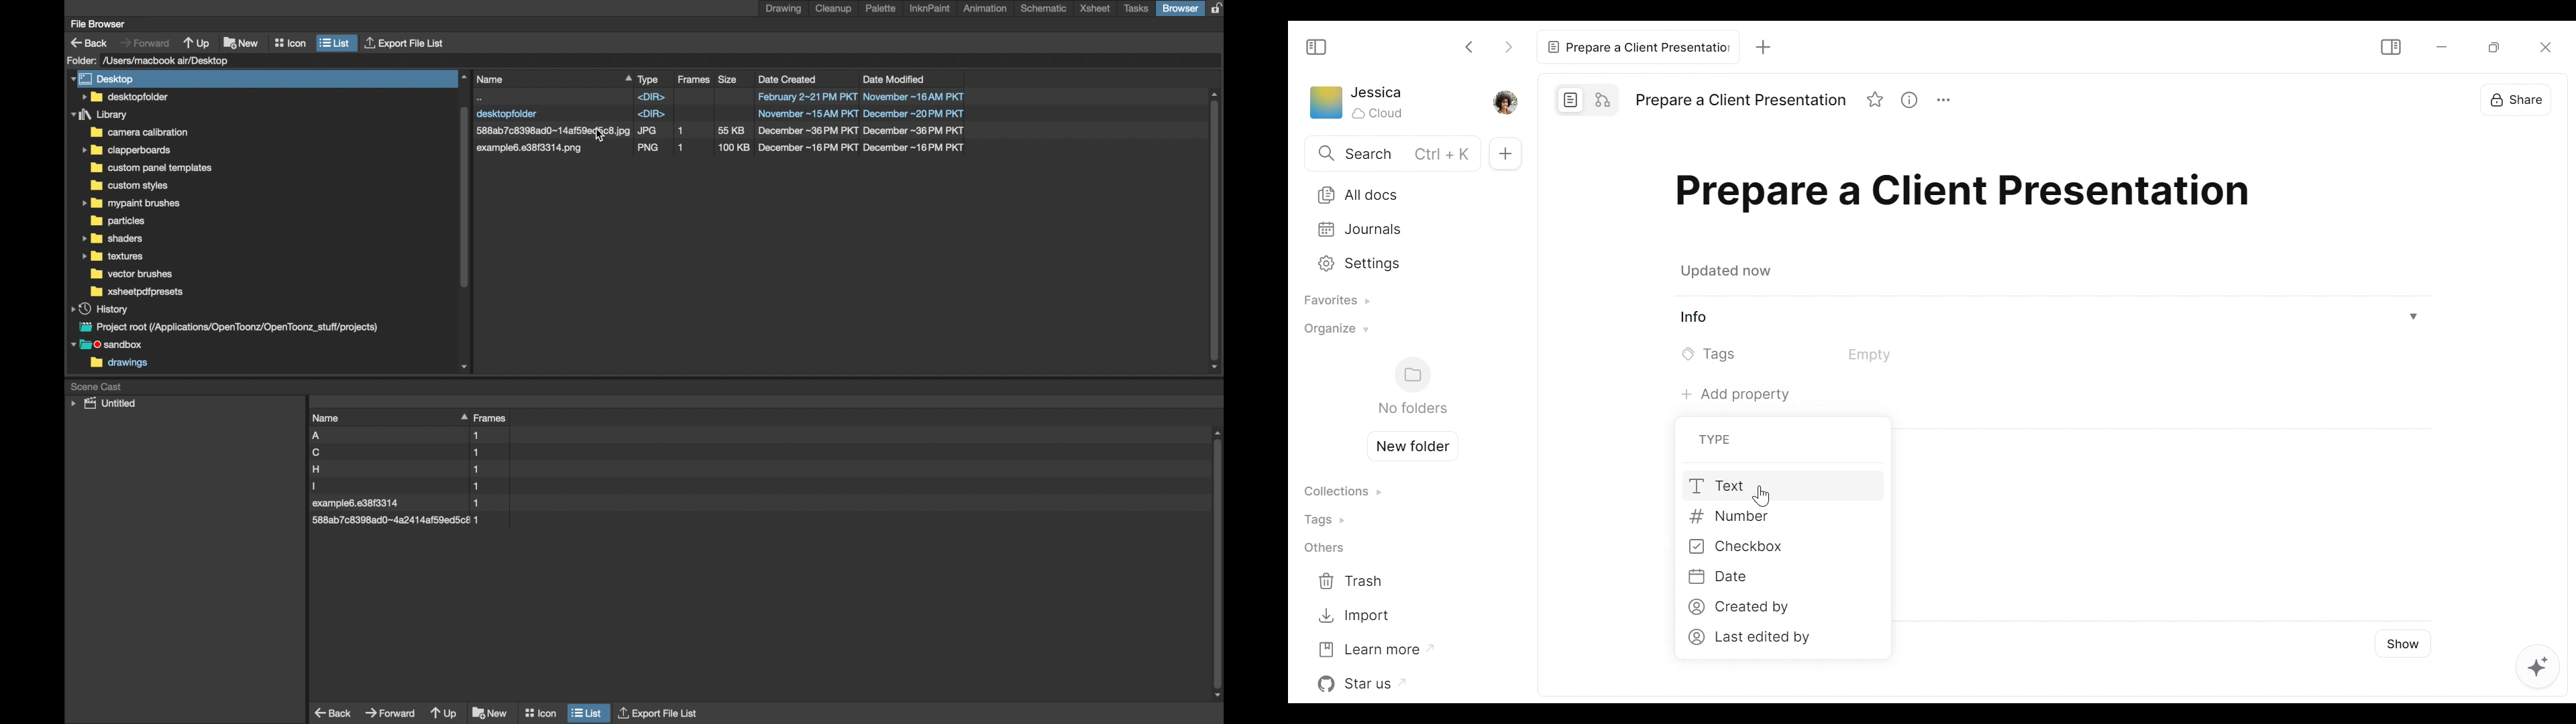 The image size is (2576, 728). Describe the element at coordinates (241, 42) in the screenshot. I see `new` at that location.